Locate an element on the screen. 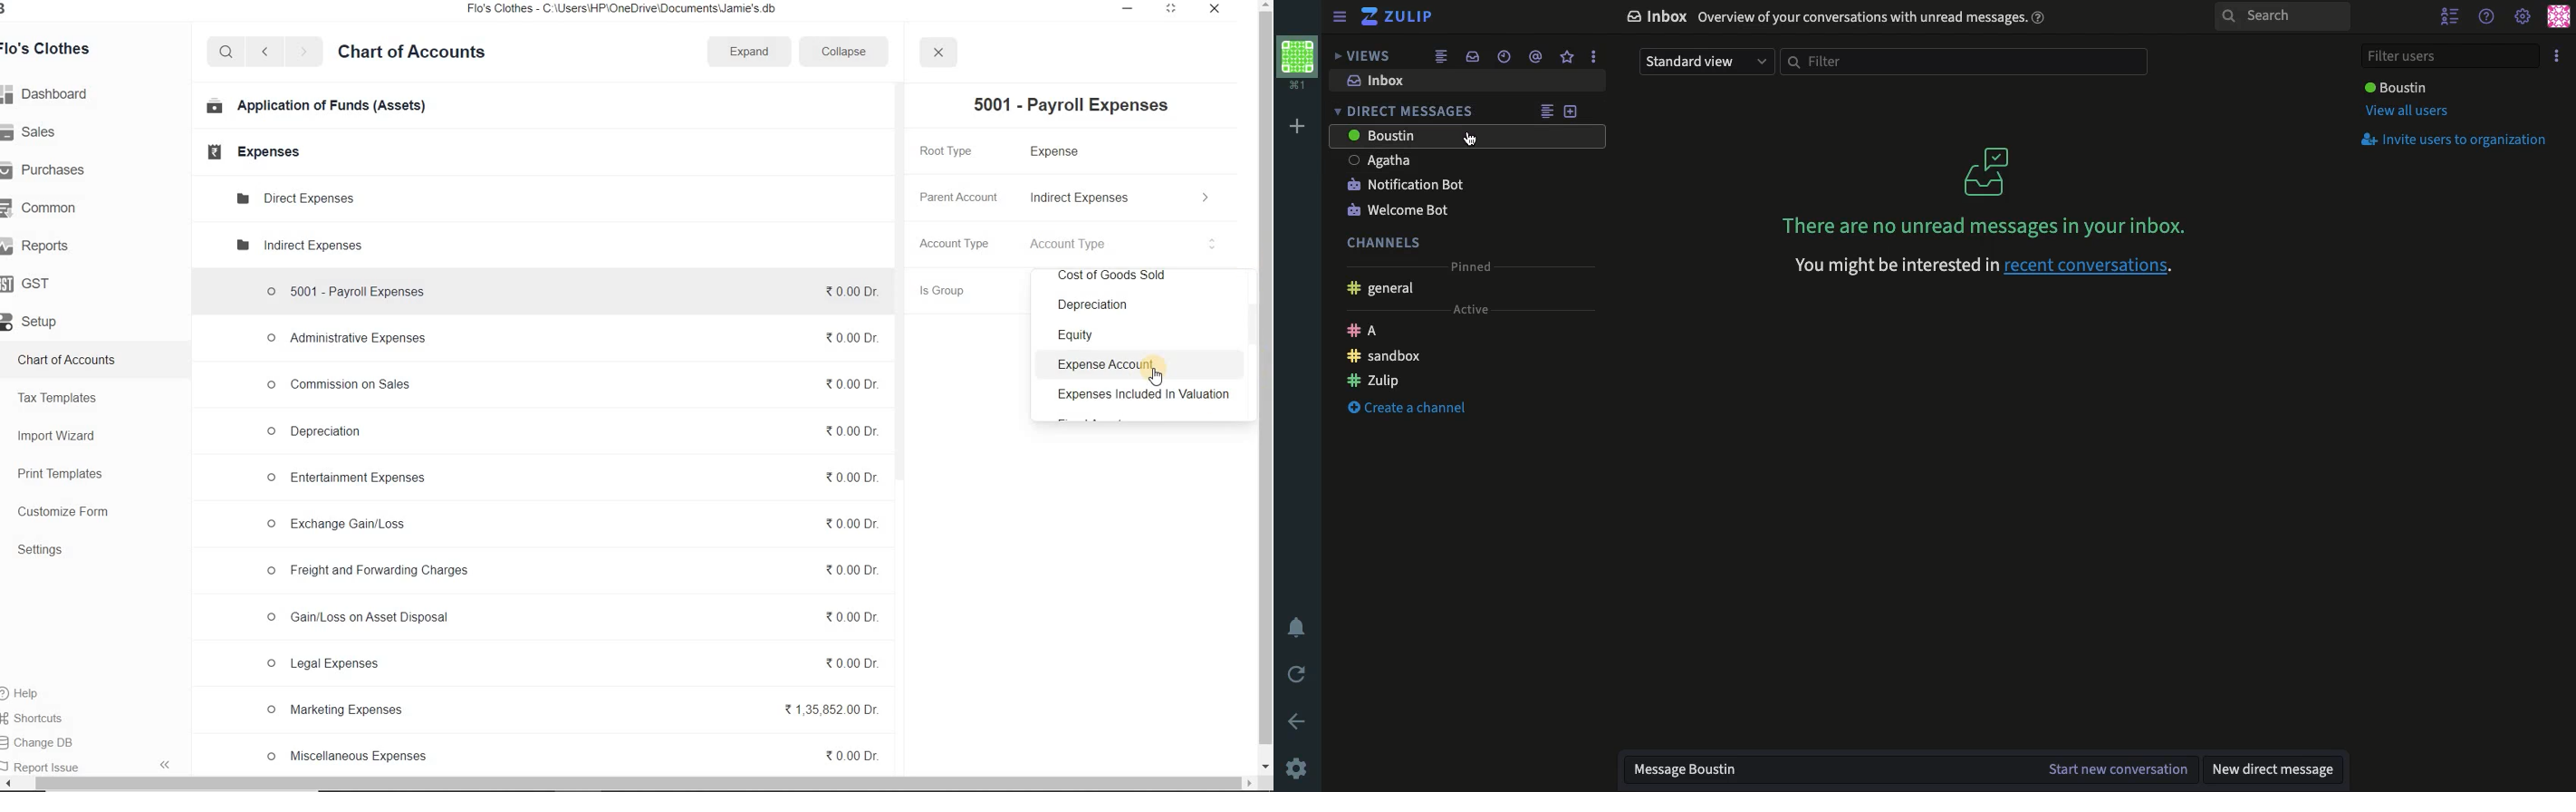 The height and width of the screenshot is (812, 2576). © Administrative Expenses %0.00Dr. is located at coordinates (572, 337).